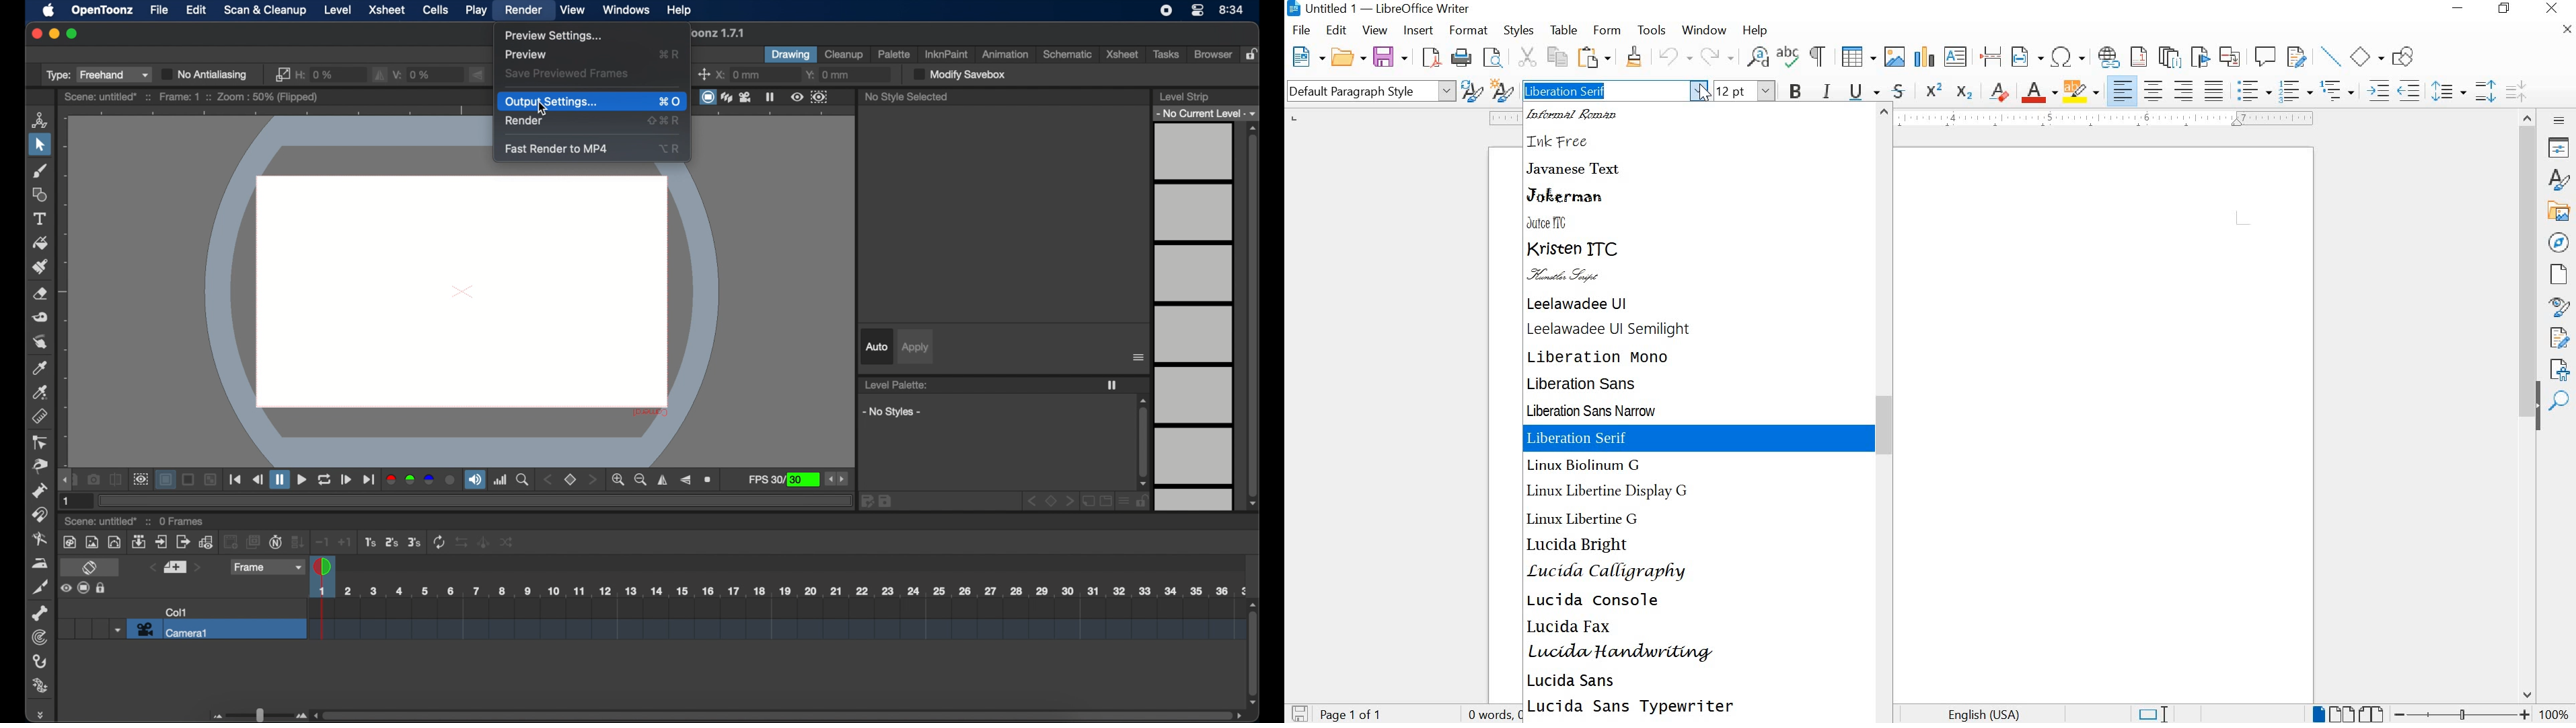 The height and width of the screenshot is (728, 2576). What do you see at coordinates (1348, 57) in the screenshot?
I see `OPEN` at bounding box center [1348, 57].